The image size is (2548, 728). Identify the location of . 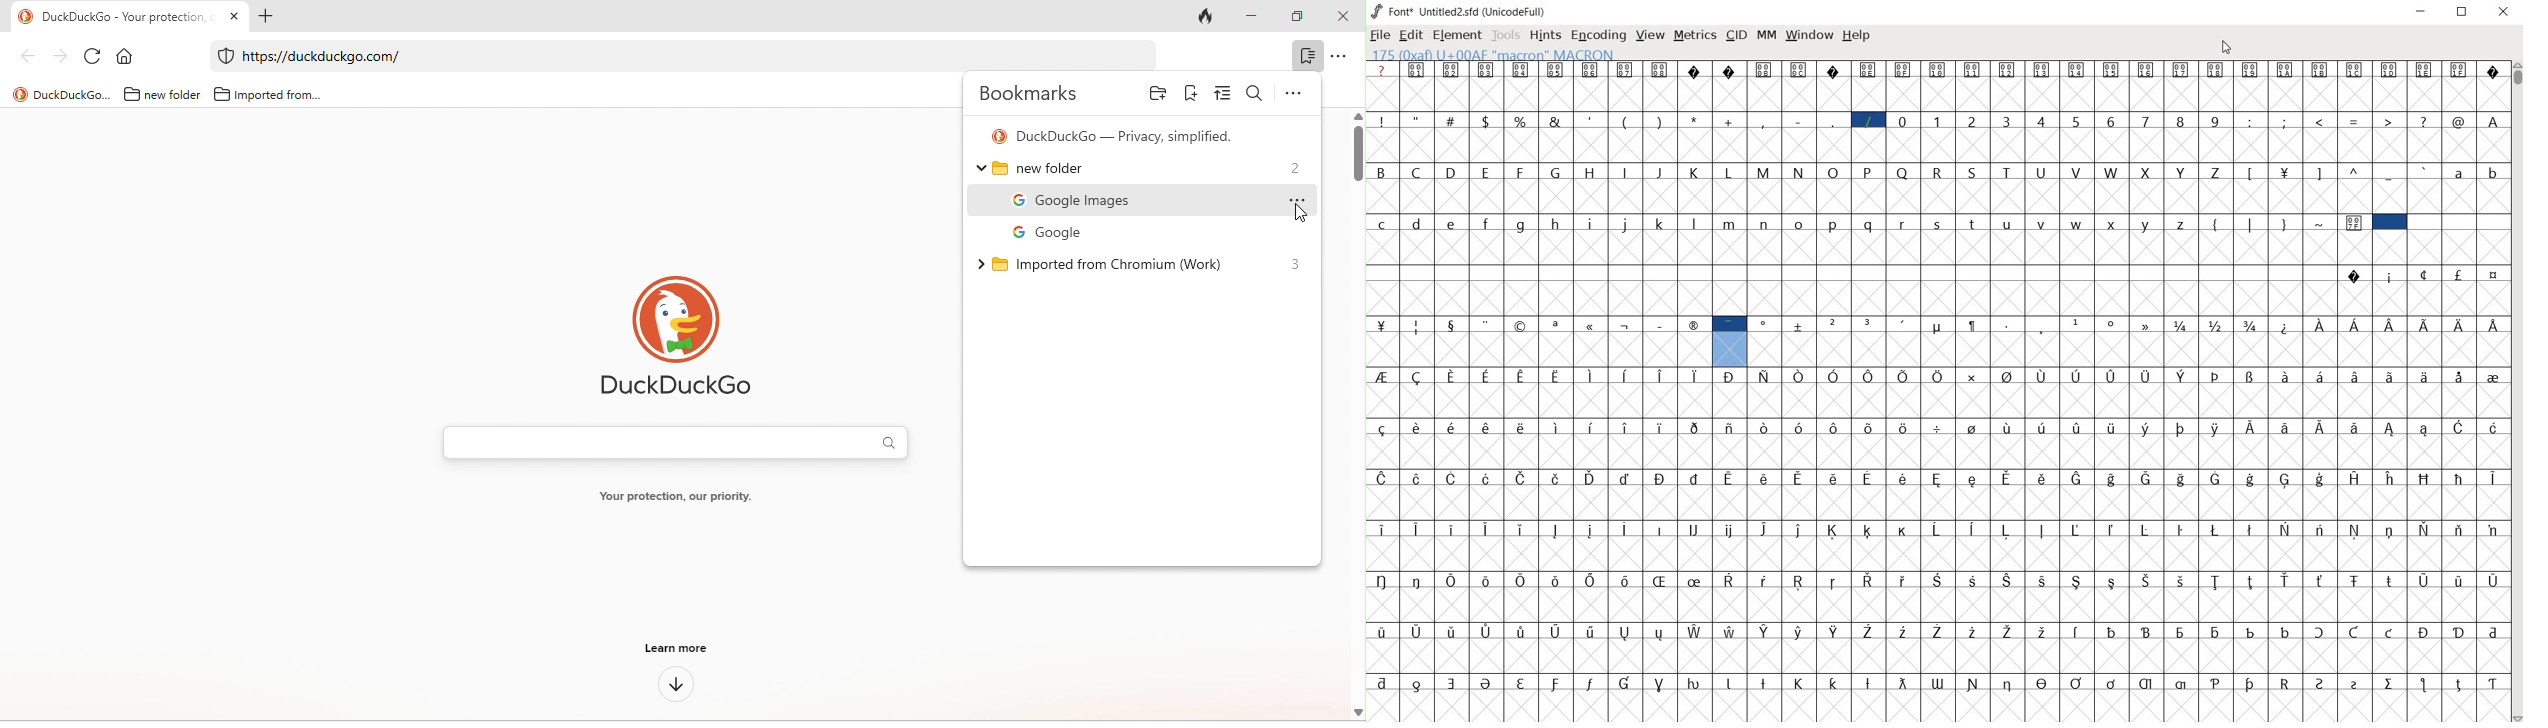
(1538, 137).